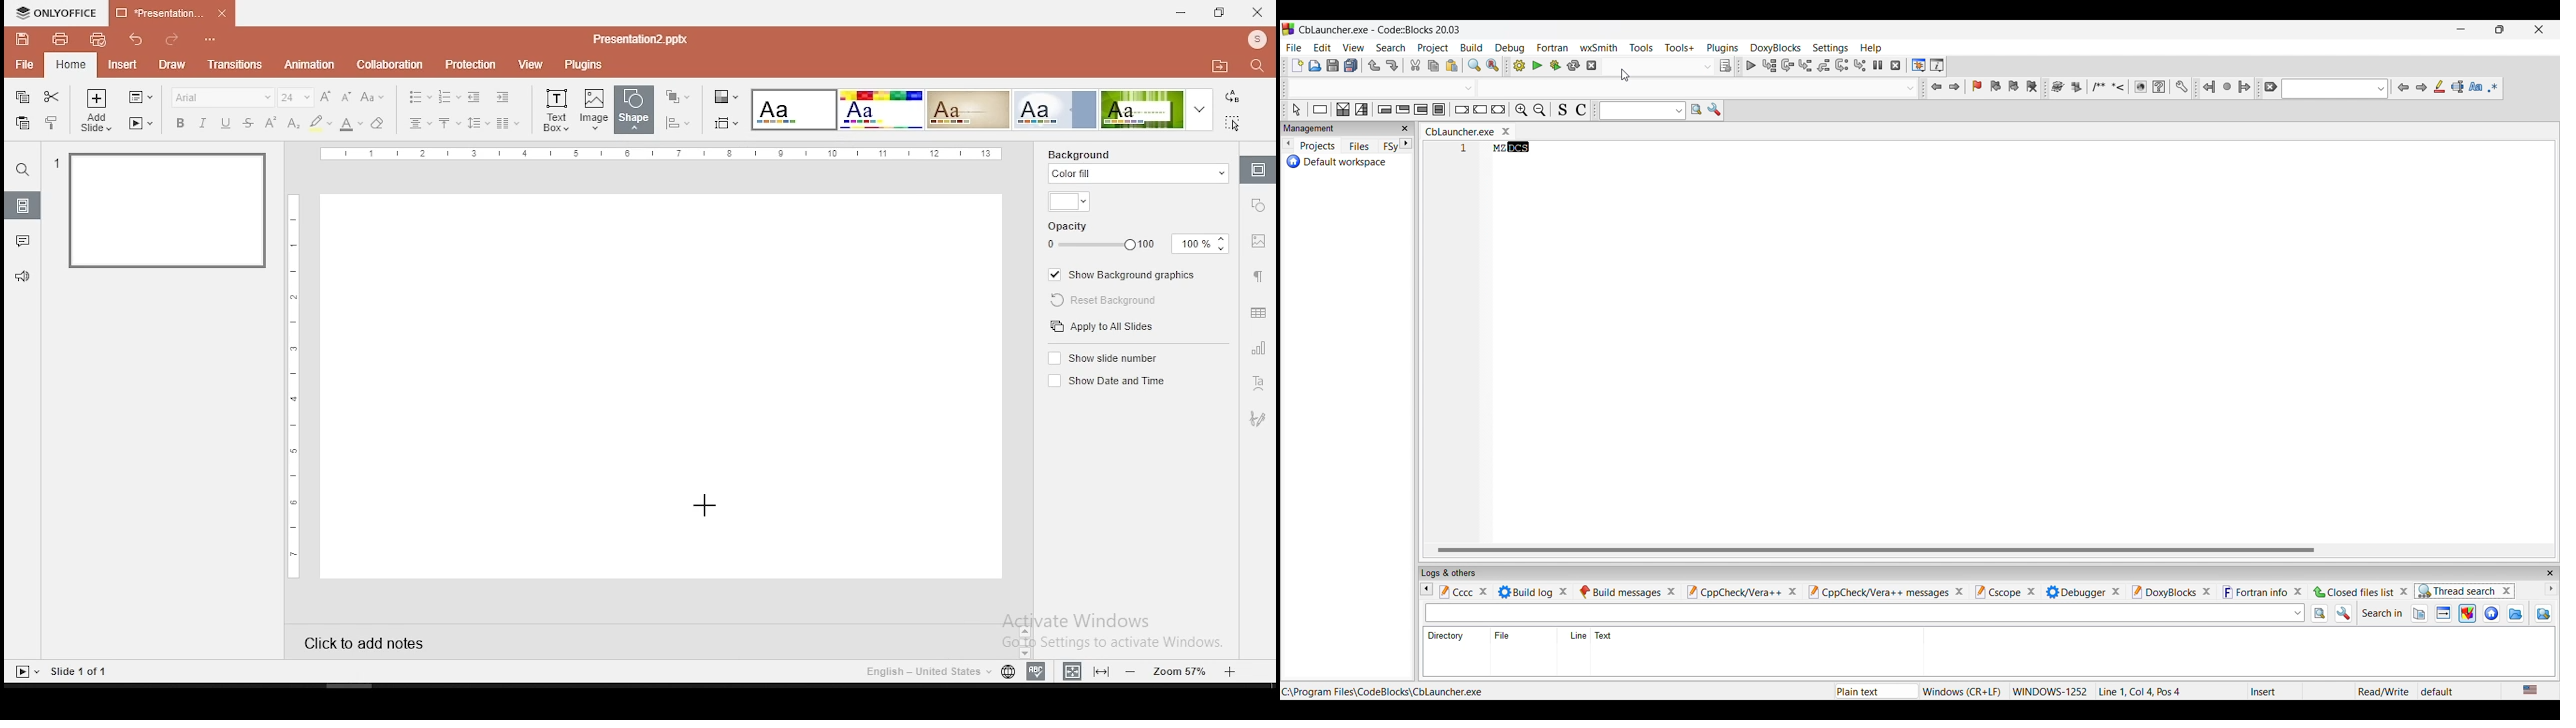 This screenshot has height=728, width=2576. Describe the element at coordinates (1135, 236) in the screenshot. I see `opacity` at that location.